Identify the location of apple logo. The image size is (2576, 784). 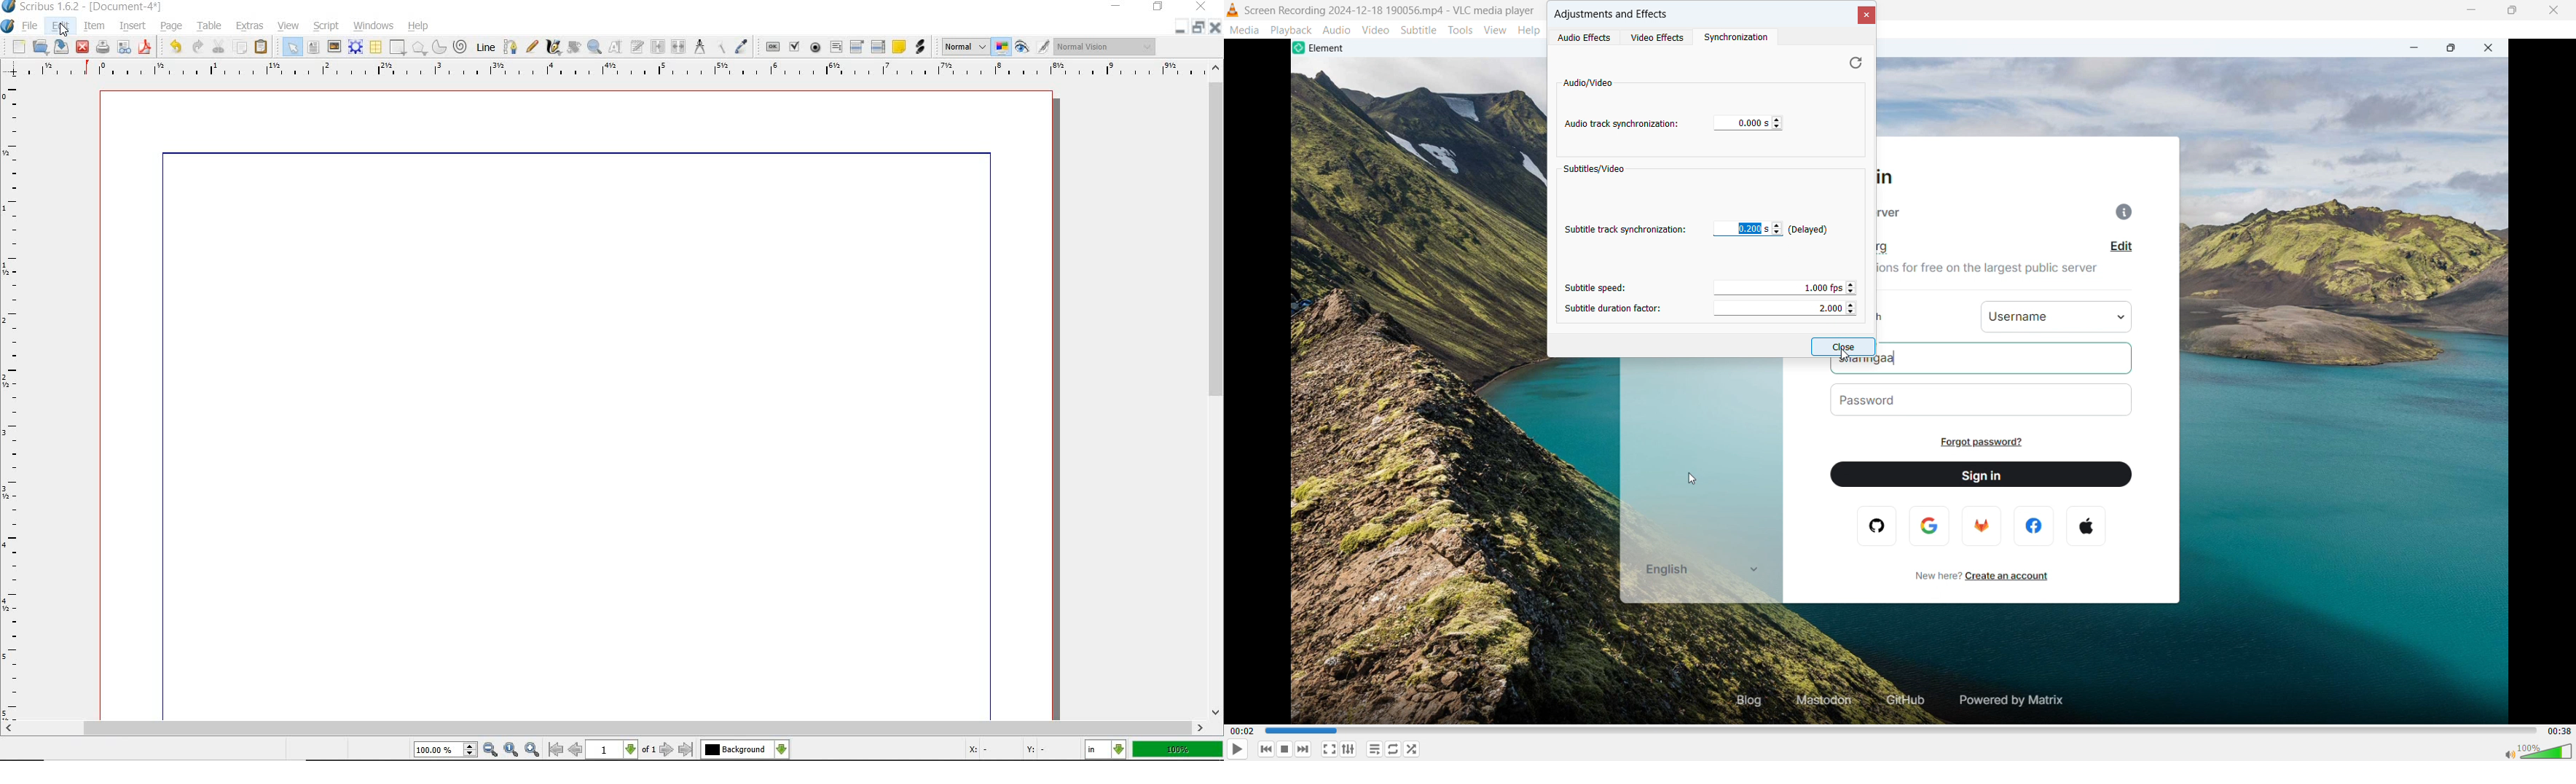
(2085, 526).